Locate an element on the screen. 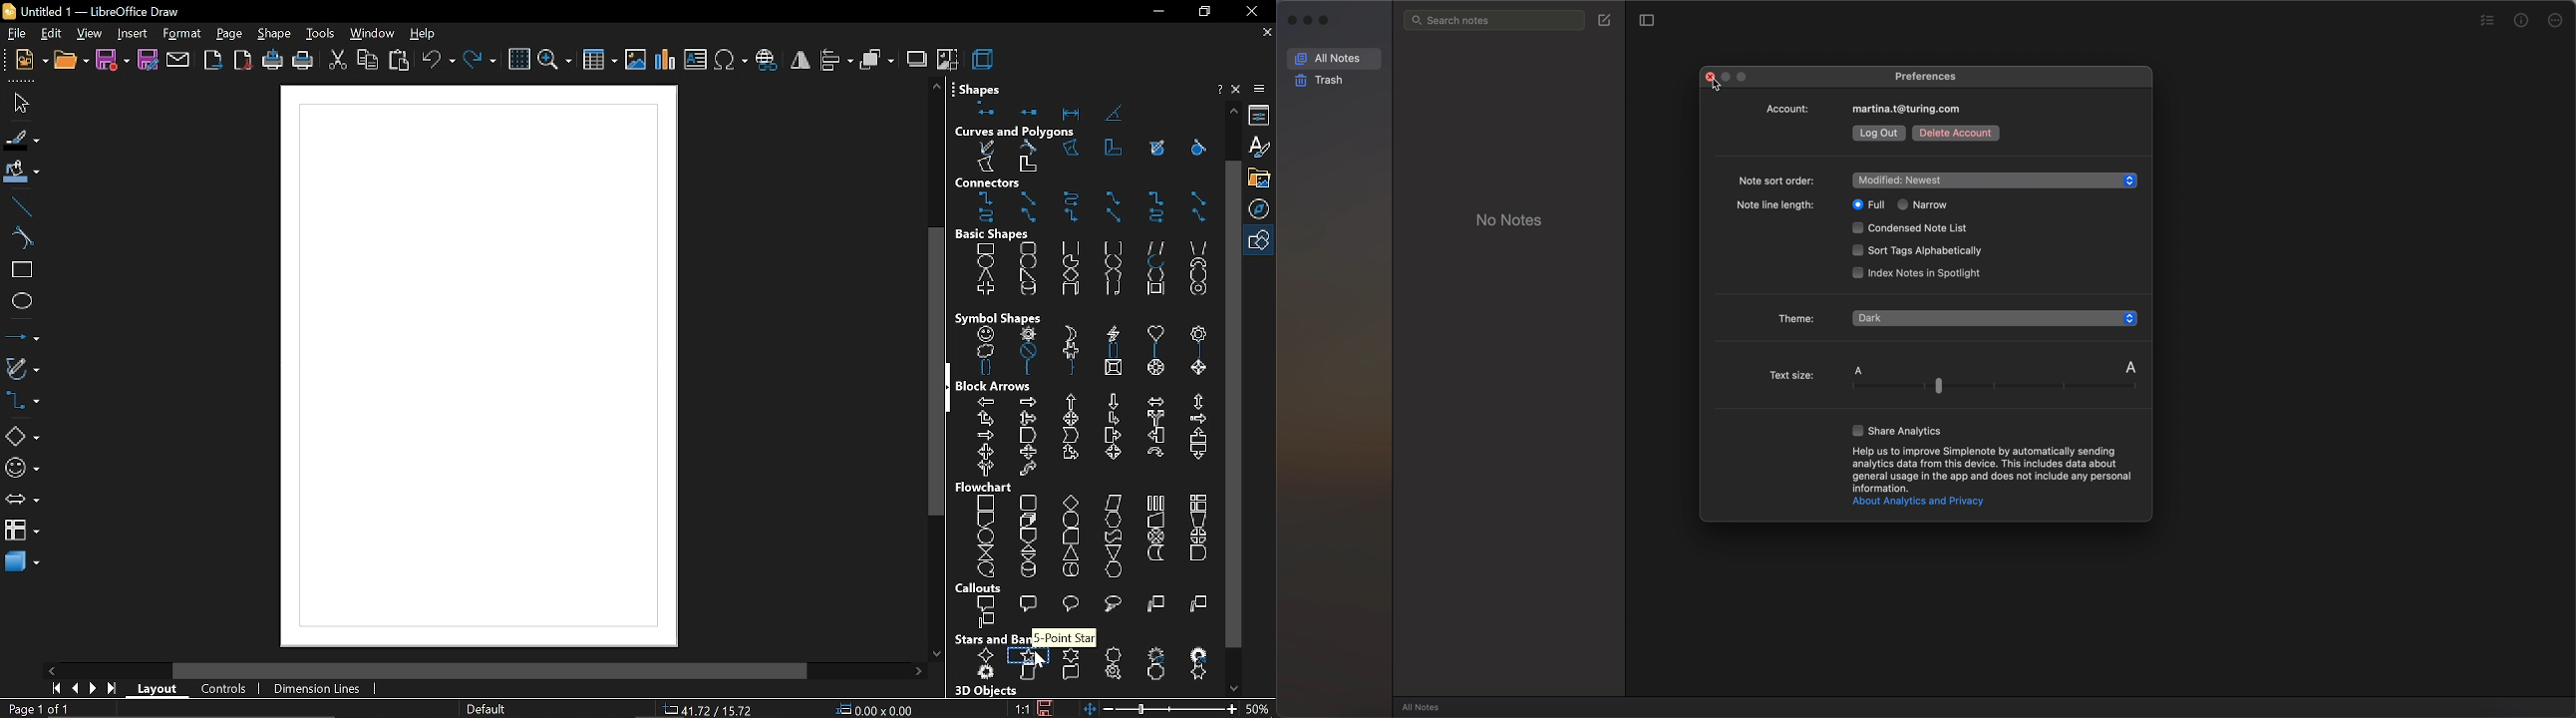  Canvas is located at coordinates (478, 367).